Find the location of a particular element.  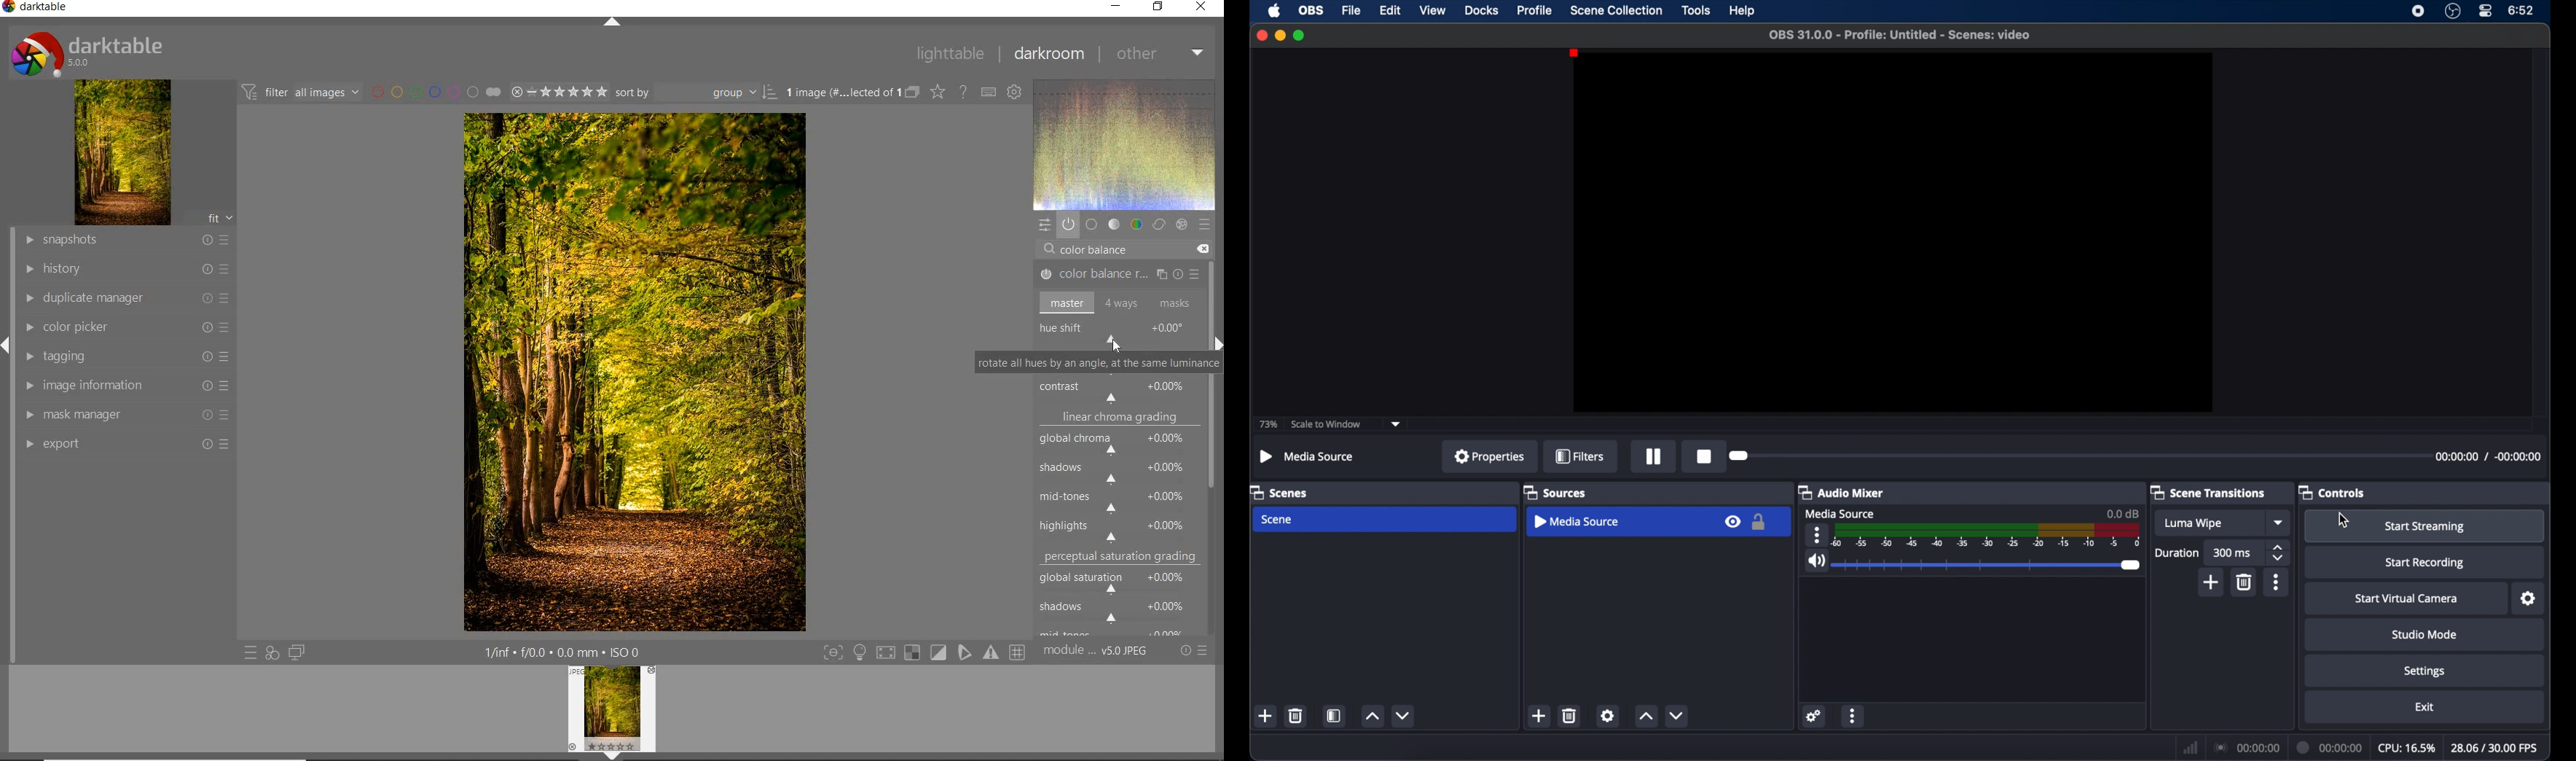

more options is located at coordinates (1853, 714).